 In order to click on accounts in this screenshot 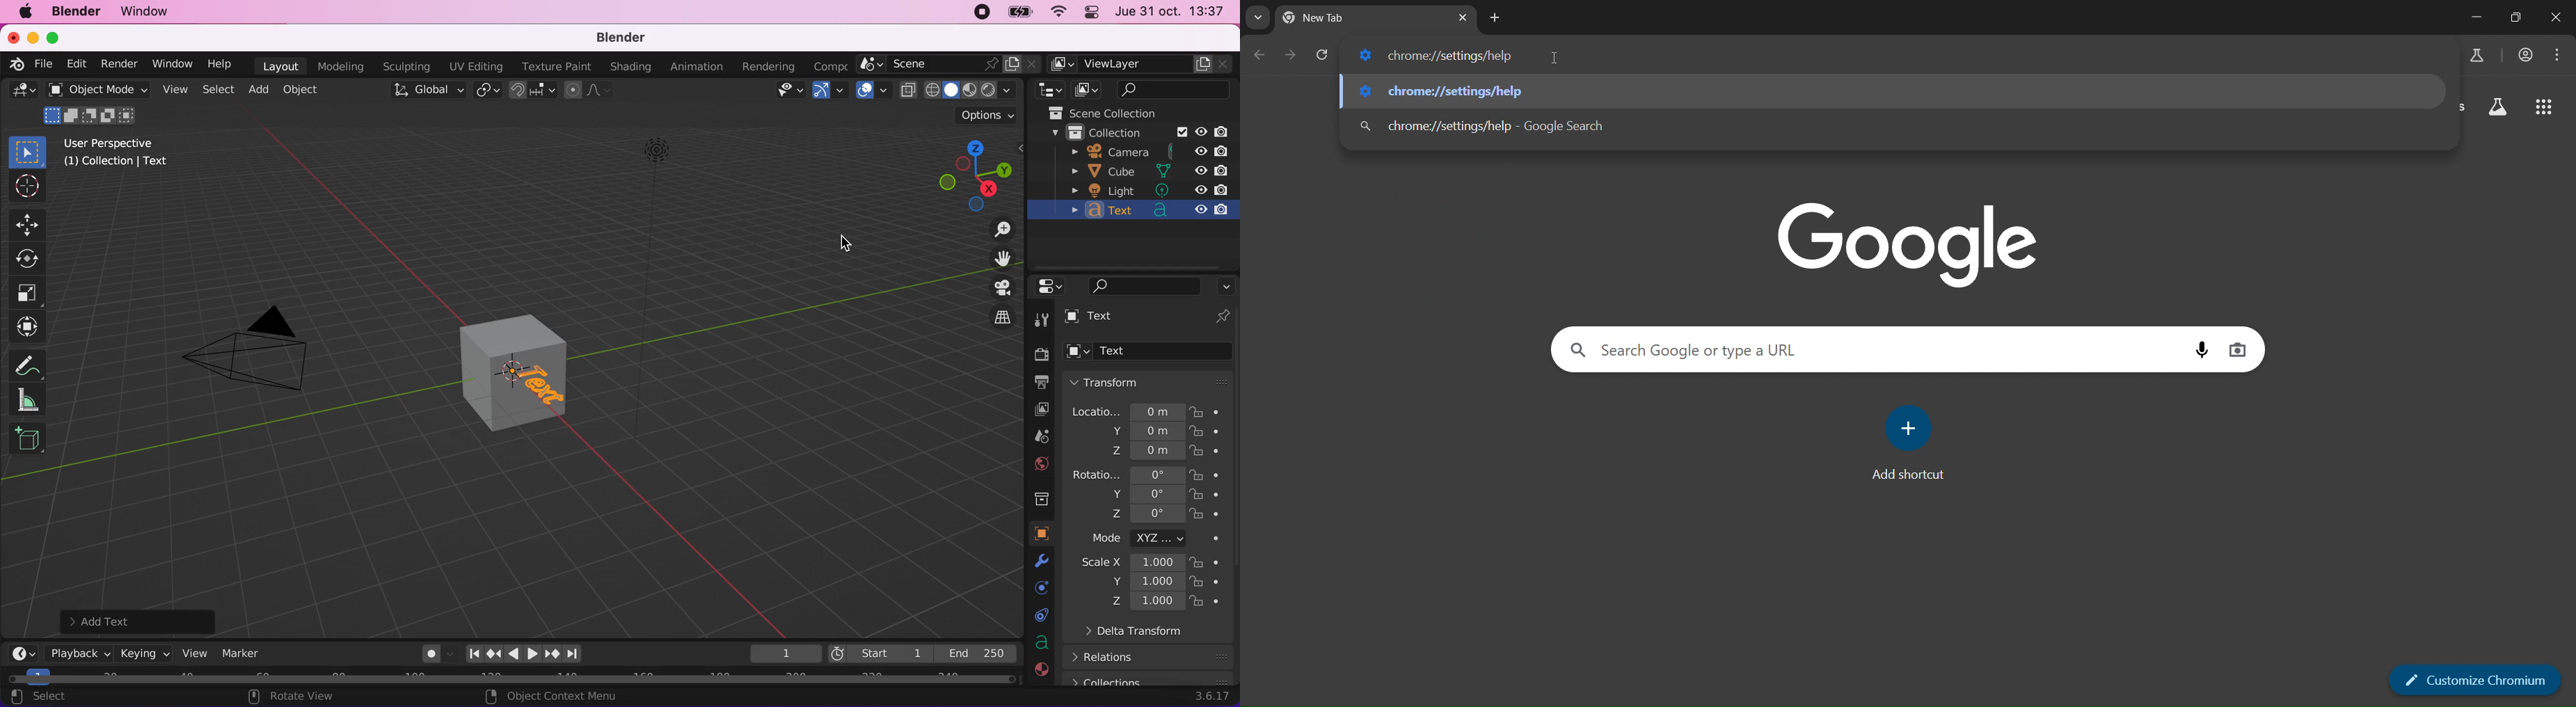, I will do `click(2525, 54)`.